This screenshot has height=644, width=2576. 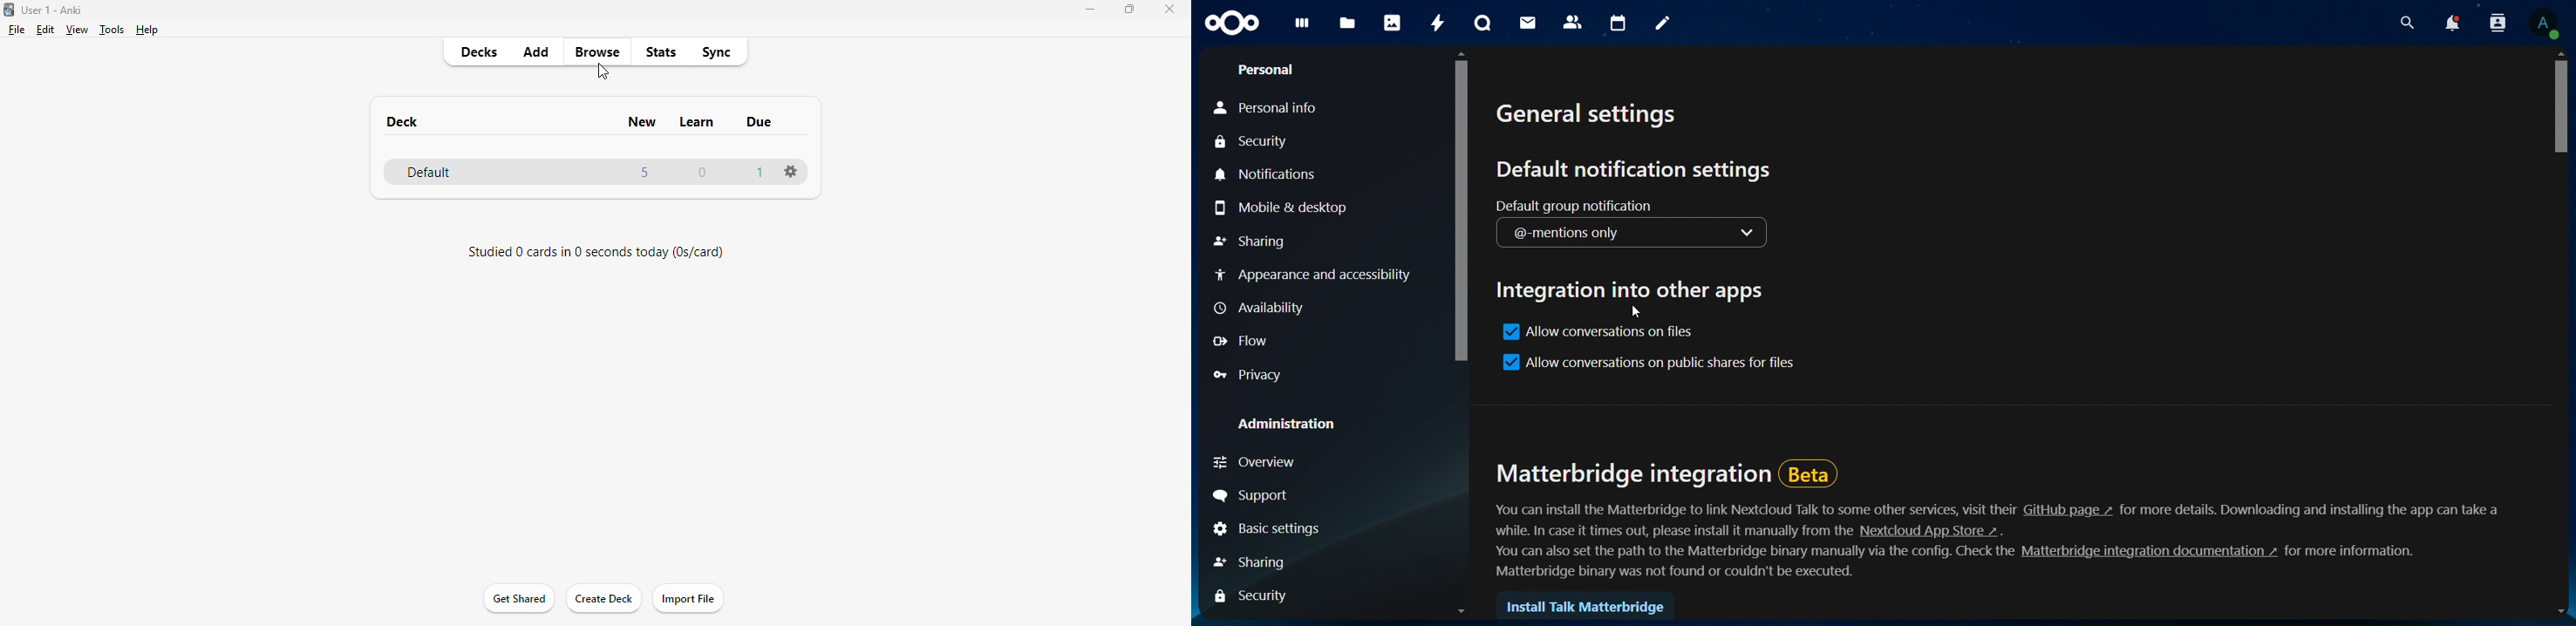 What do you see at coordinates (761, 172) in the screenshot?
I see `1` at bounding box center [761, 172].